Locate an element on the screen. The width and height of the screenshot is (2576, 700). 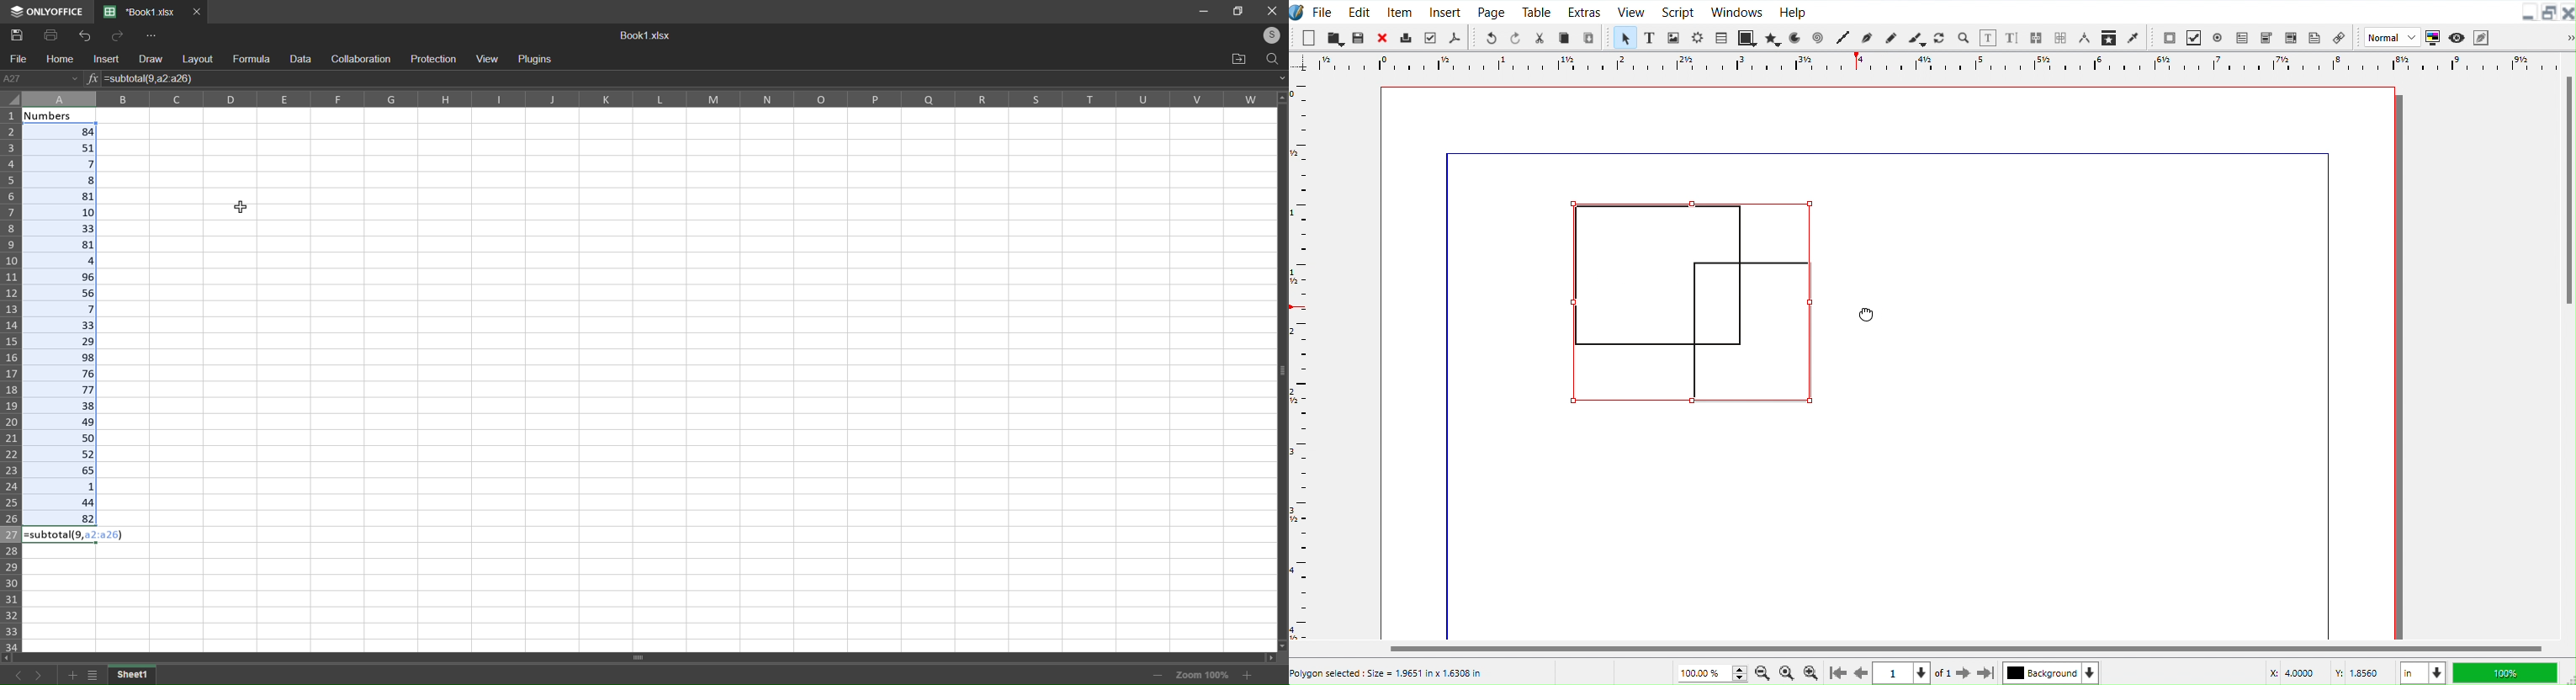
Redo is located at coordinates (1515, 37).